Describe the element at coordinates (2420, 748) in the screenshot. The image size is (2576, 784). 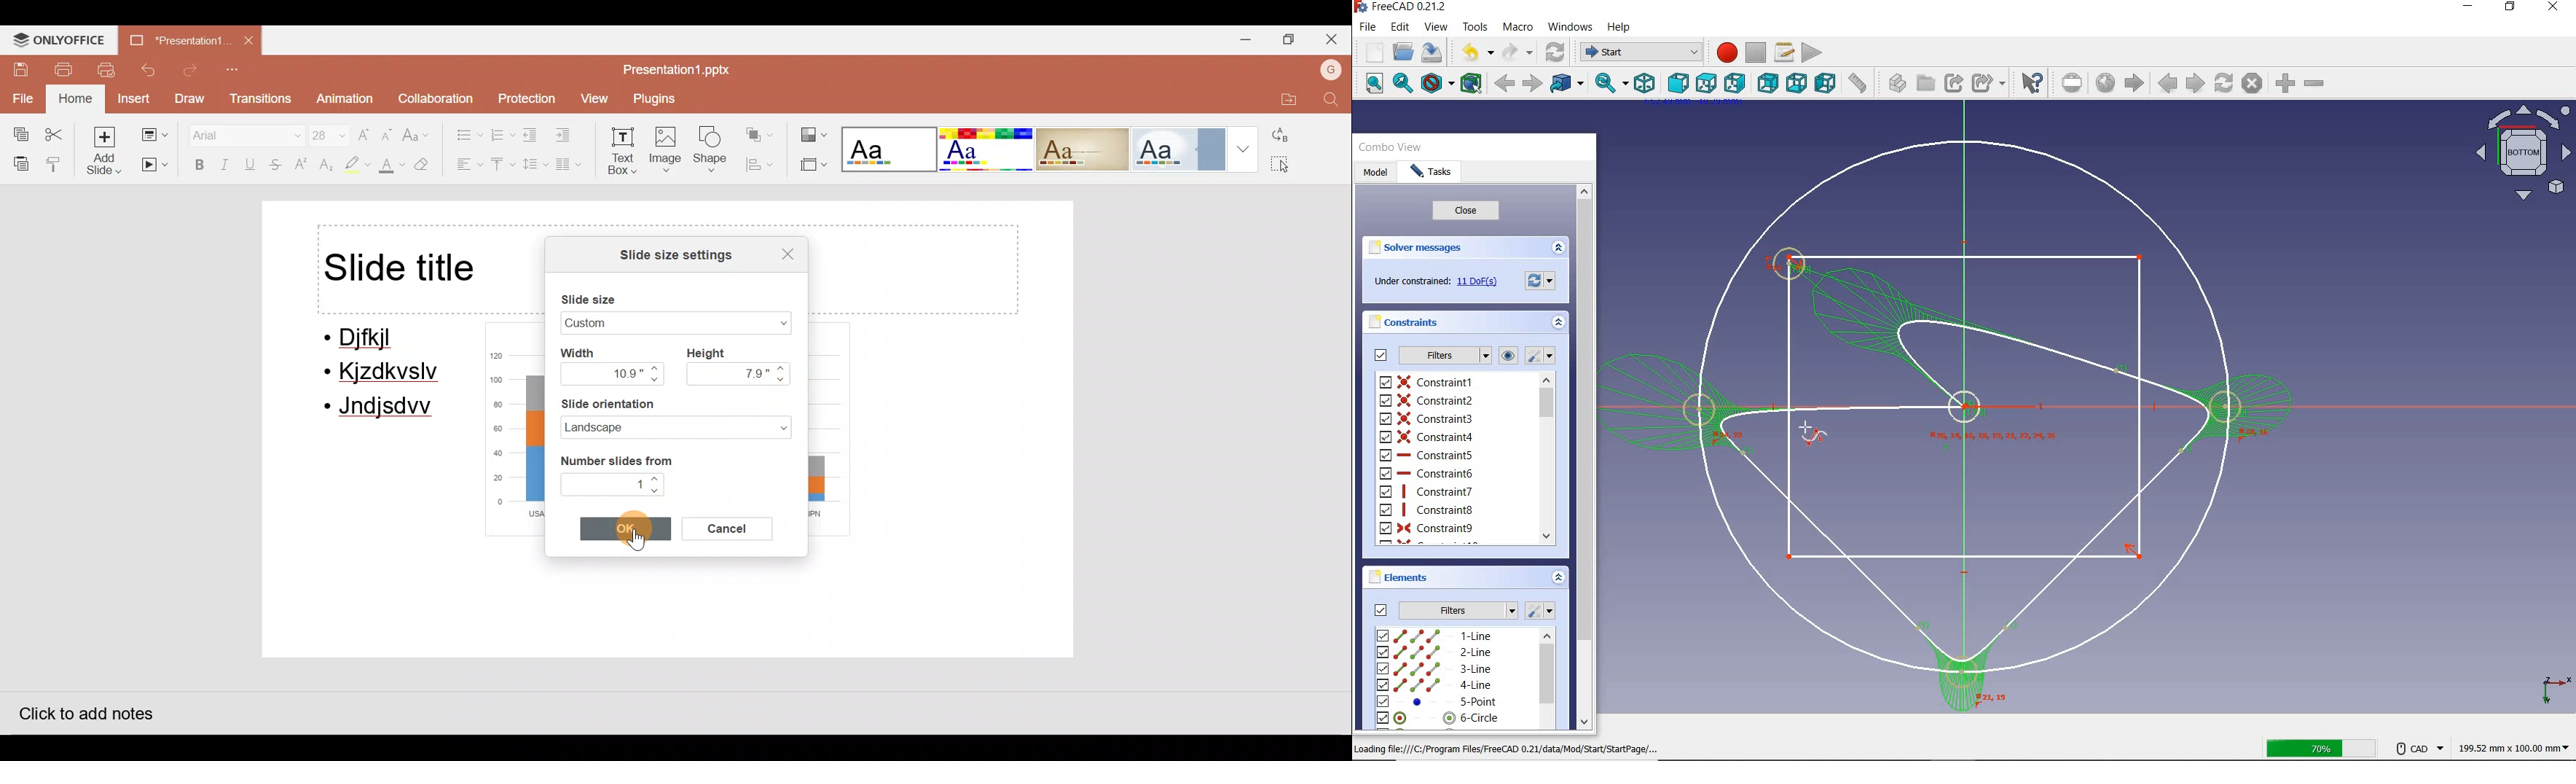
I see `CAD NAVIGATION STYLE` at that location.